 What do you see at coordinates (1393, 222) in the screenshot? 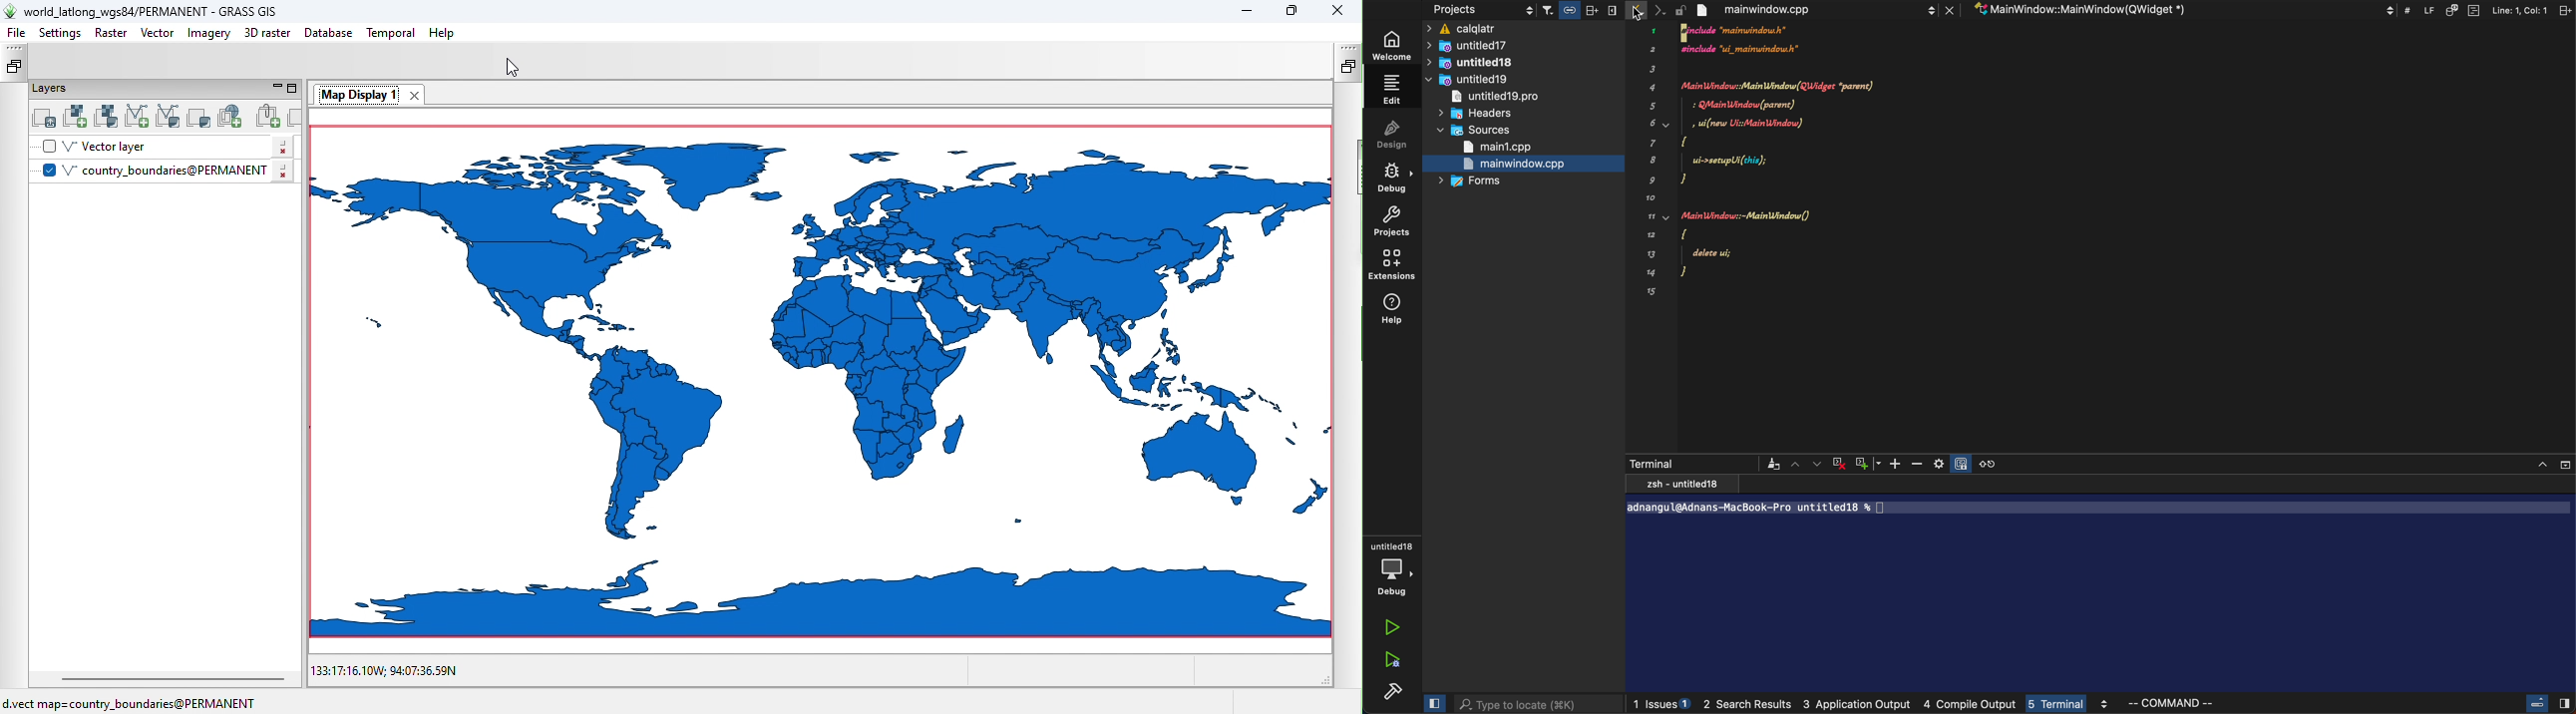
I see `project` at bounding box center [1393, 222].